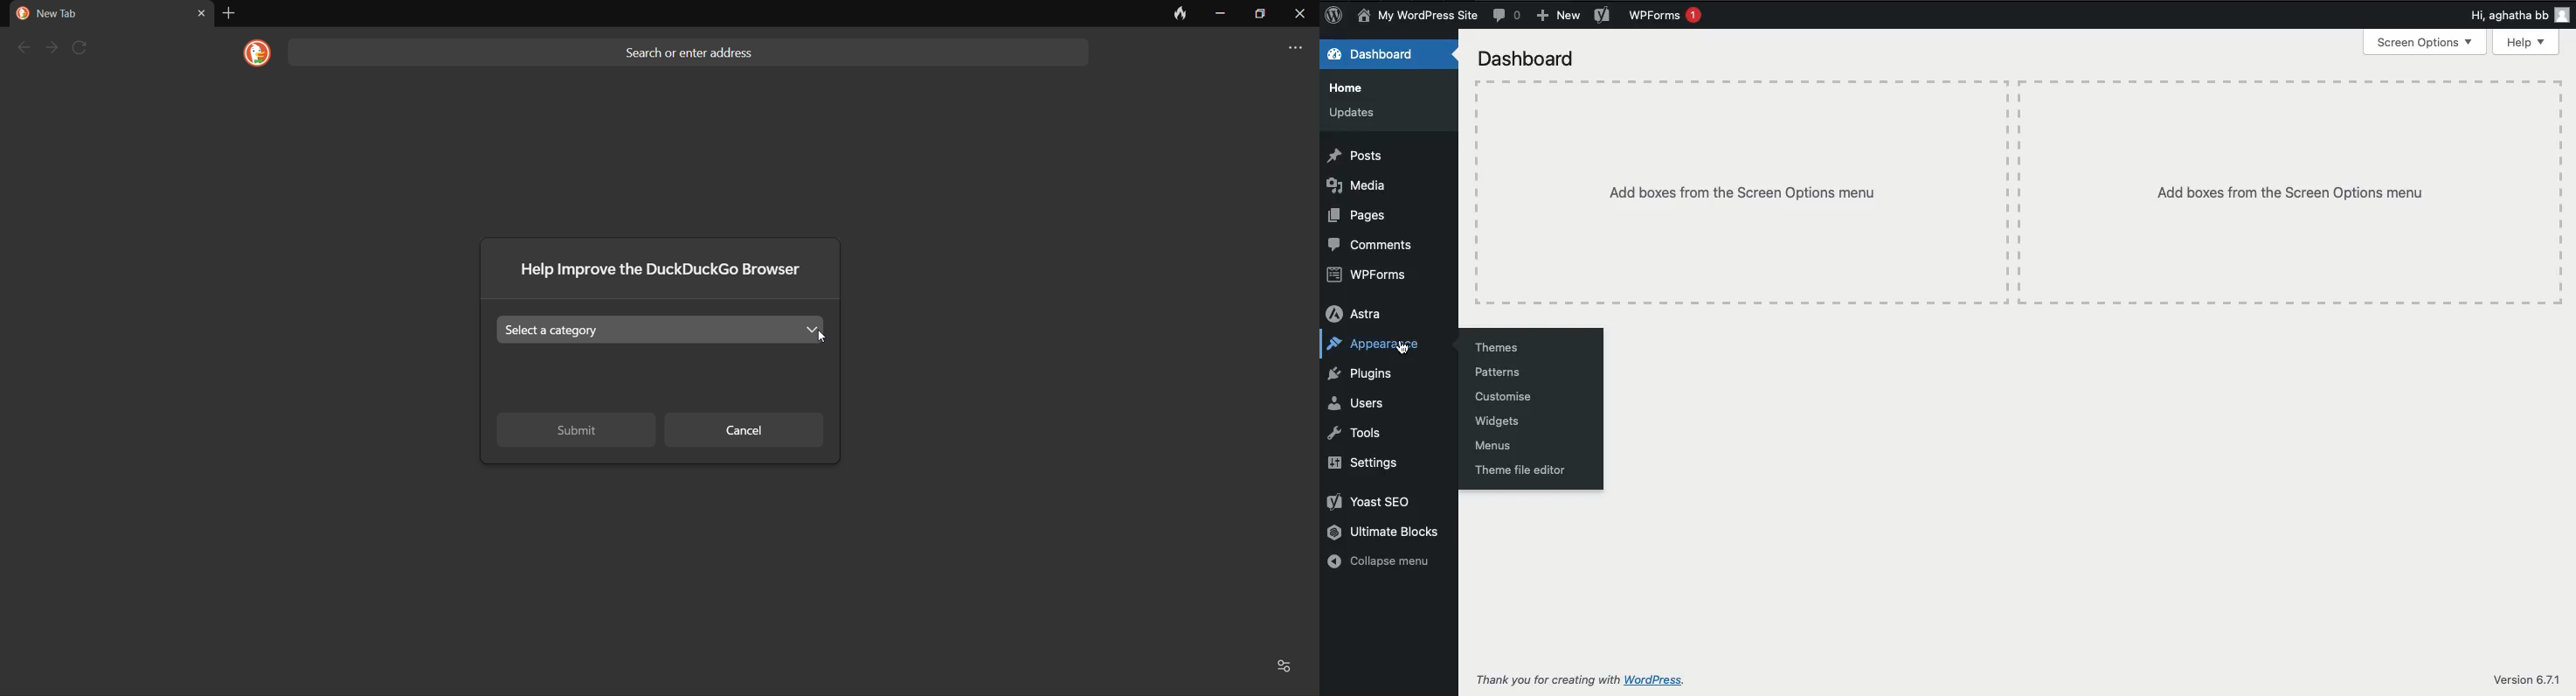 This screenshot has height=700, width=2576. I want to click on Updates, so click(1354, 112).